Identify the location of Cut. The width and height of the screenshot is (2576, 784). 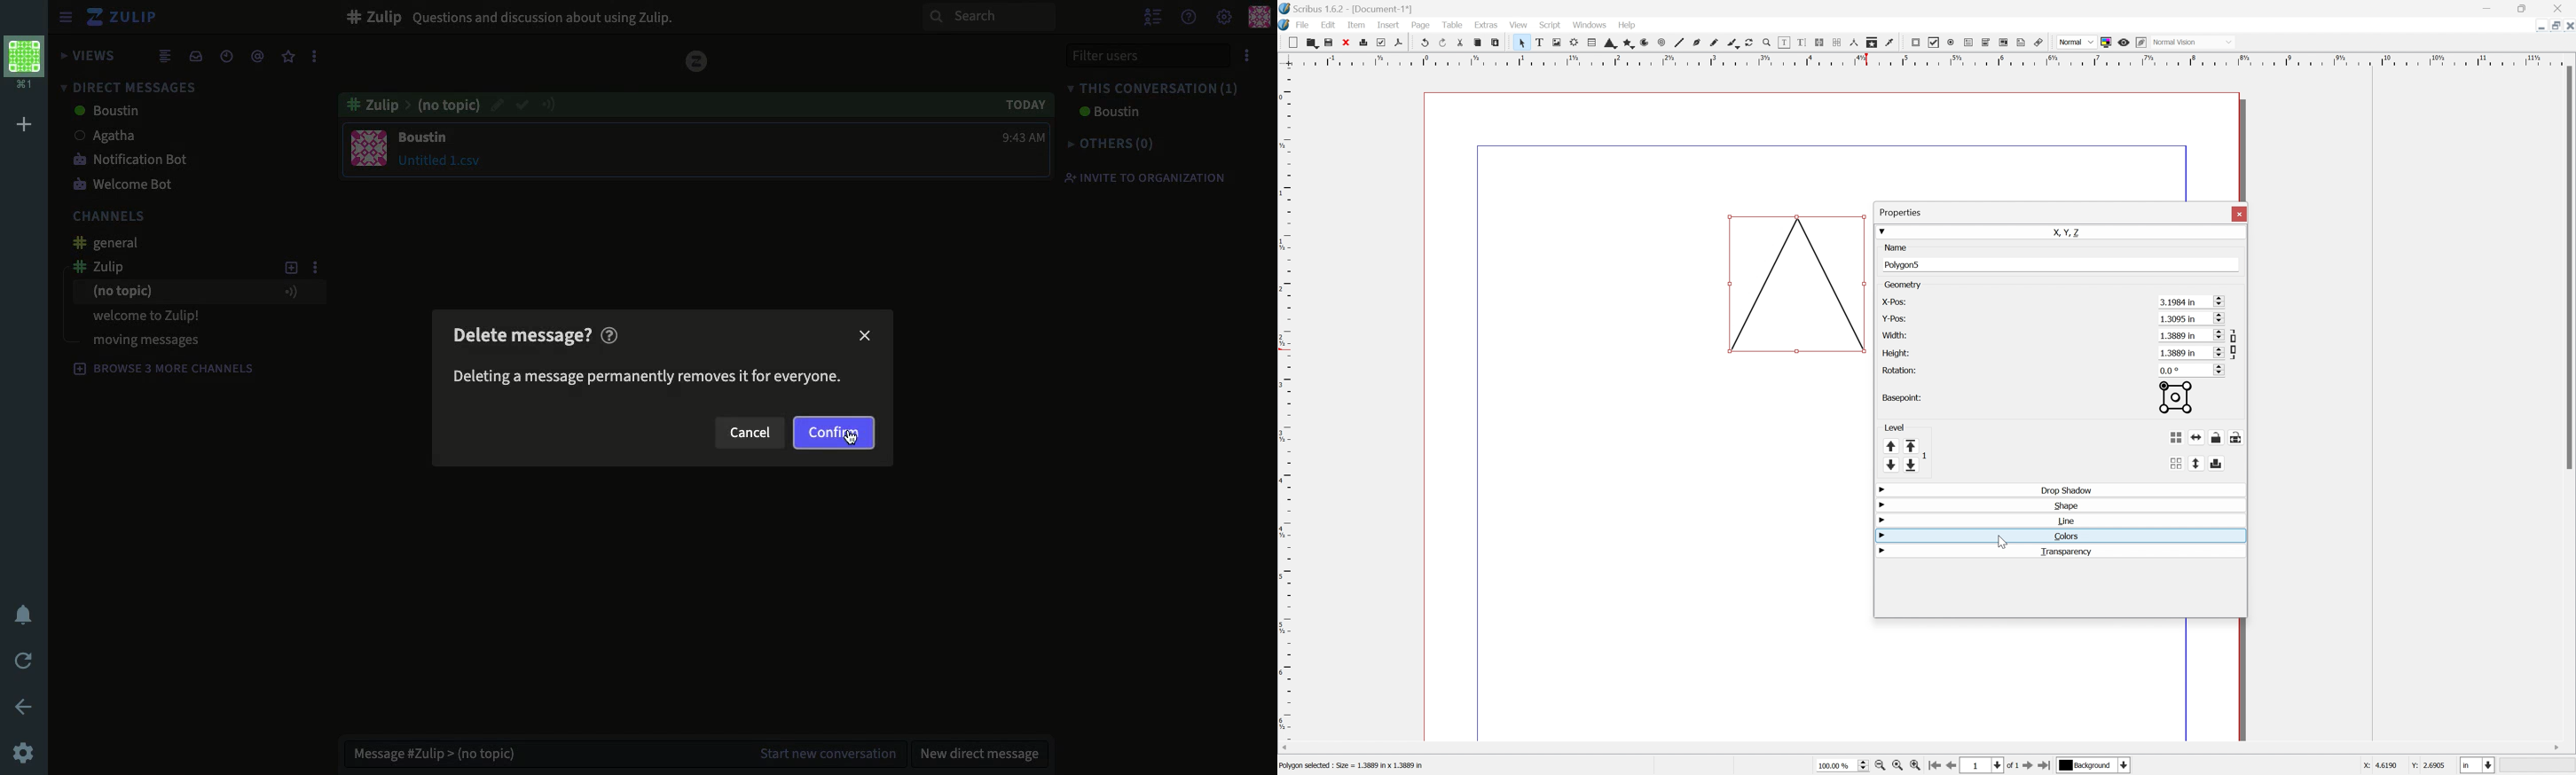
(1458, 43).